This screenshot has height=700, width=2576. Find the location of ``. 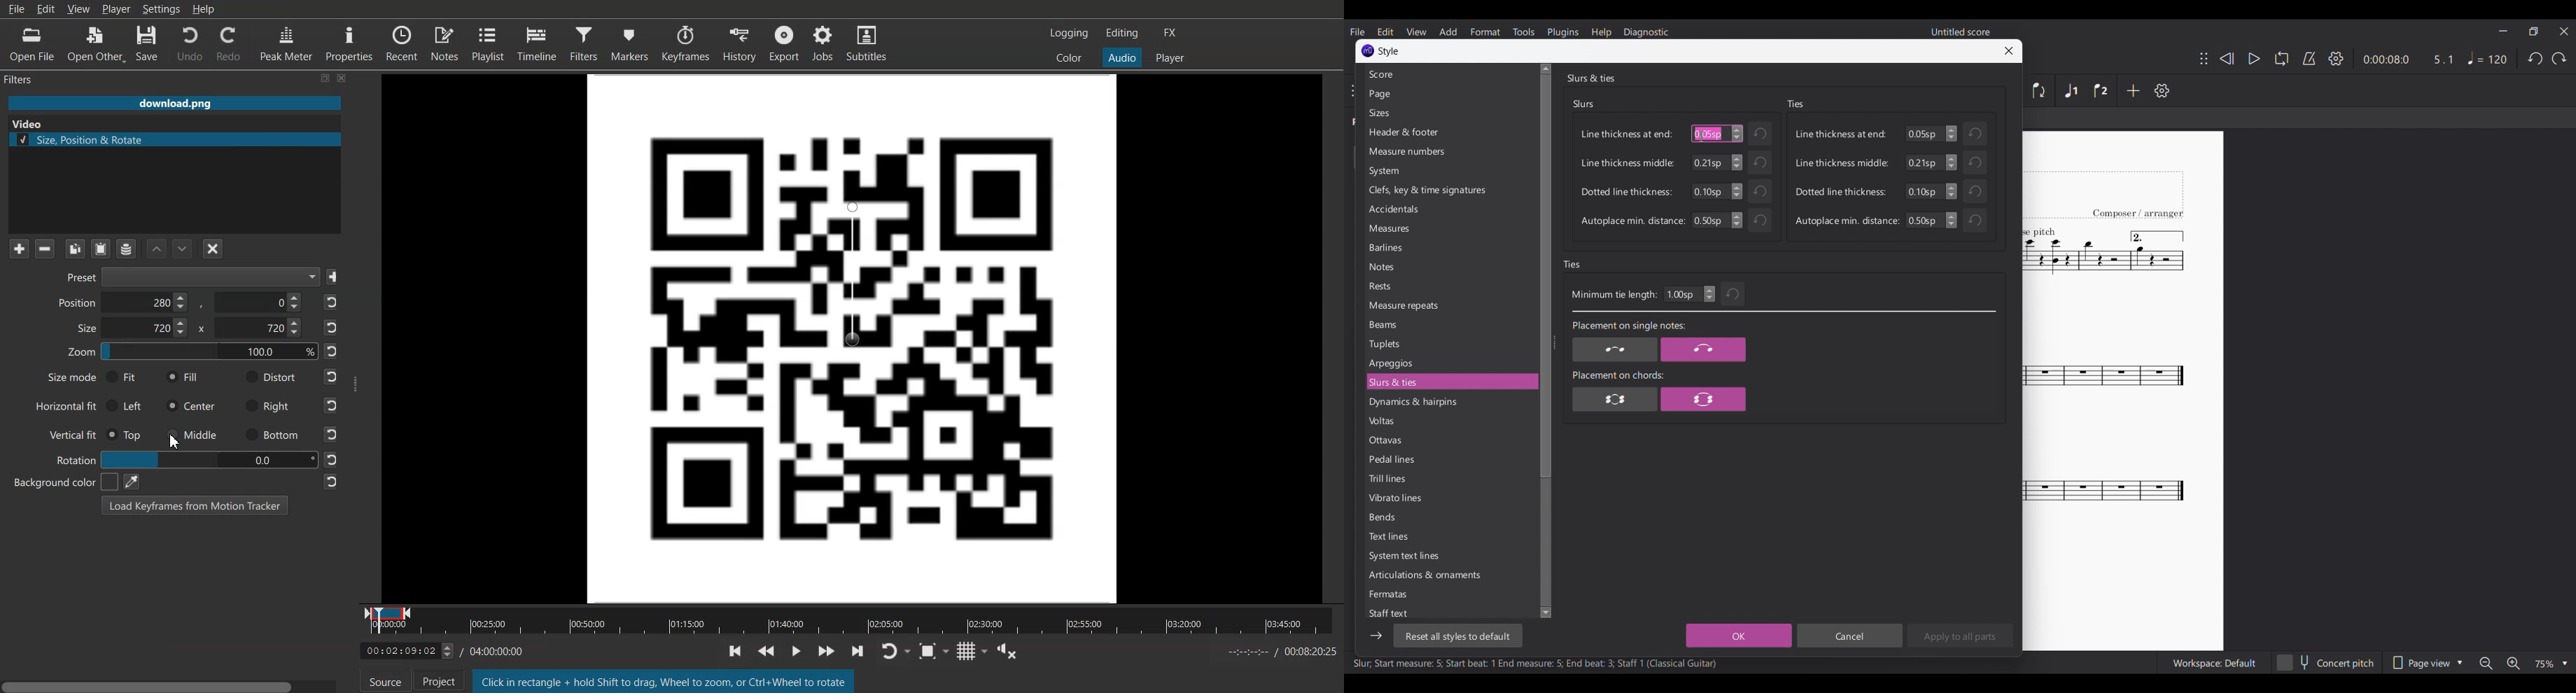

 is located at coordinates (823, 43).